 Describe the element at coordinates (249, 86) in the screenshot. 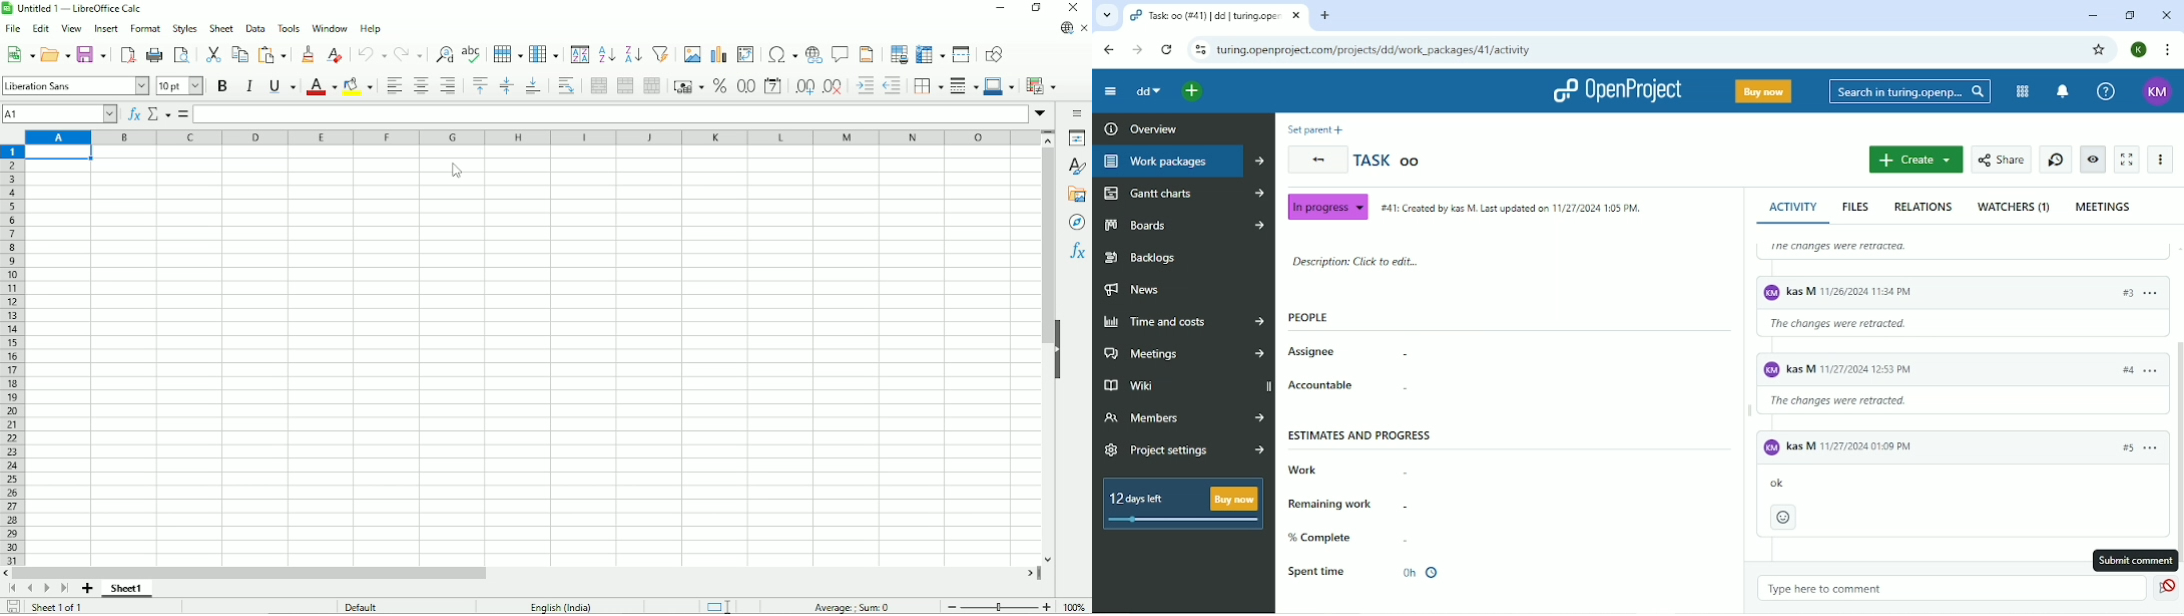

I see `Italic` at that location.